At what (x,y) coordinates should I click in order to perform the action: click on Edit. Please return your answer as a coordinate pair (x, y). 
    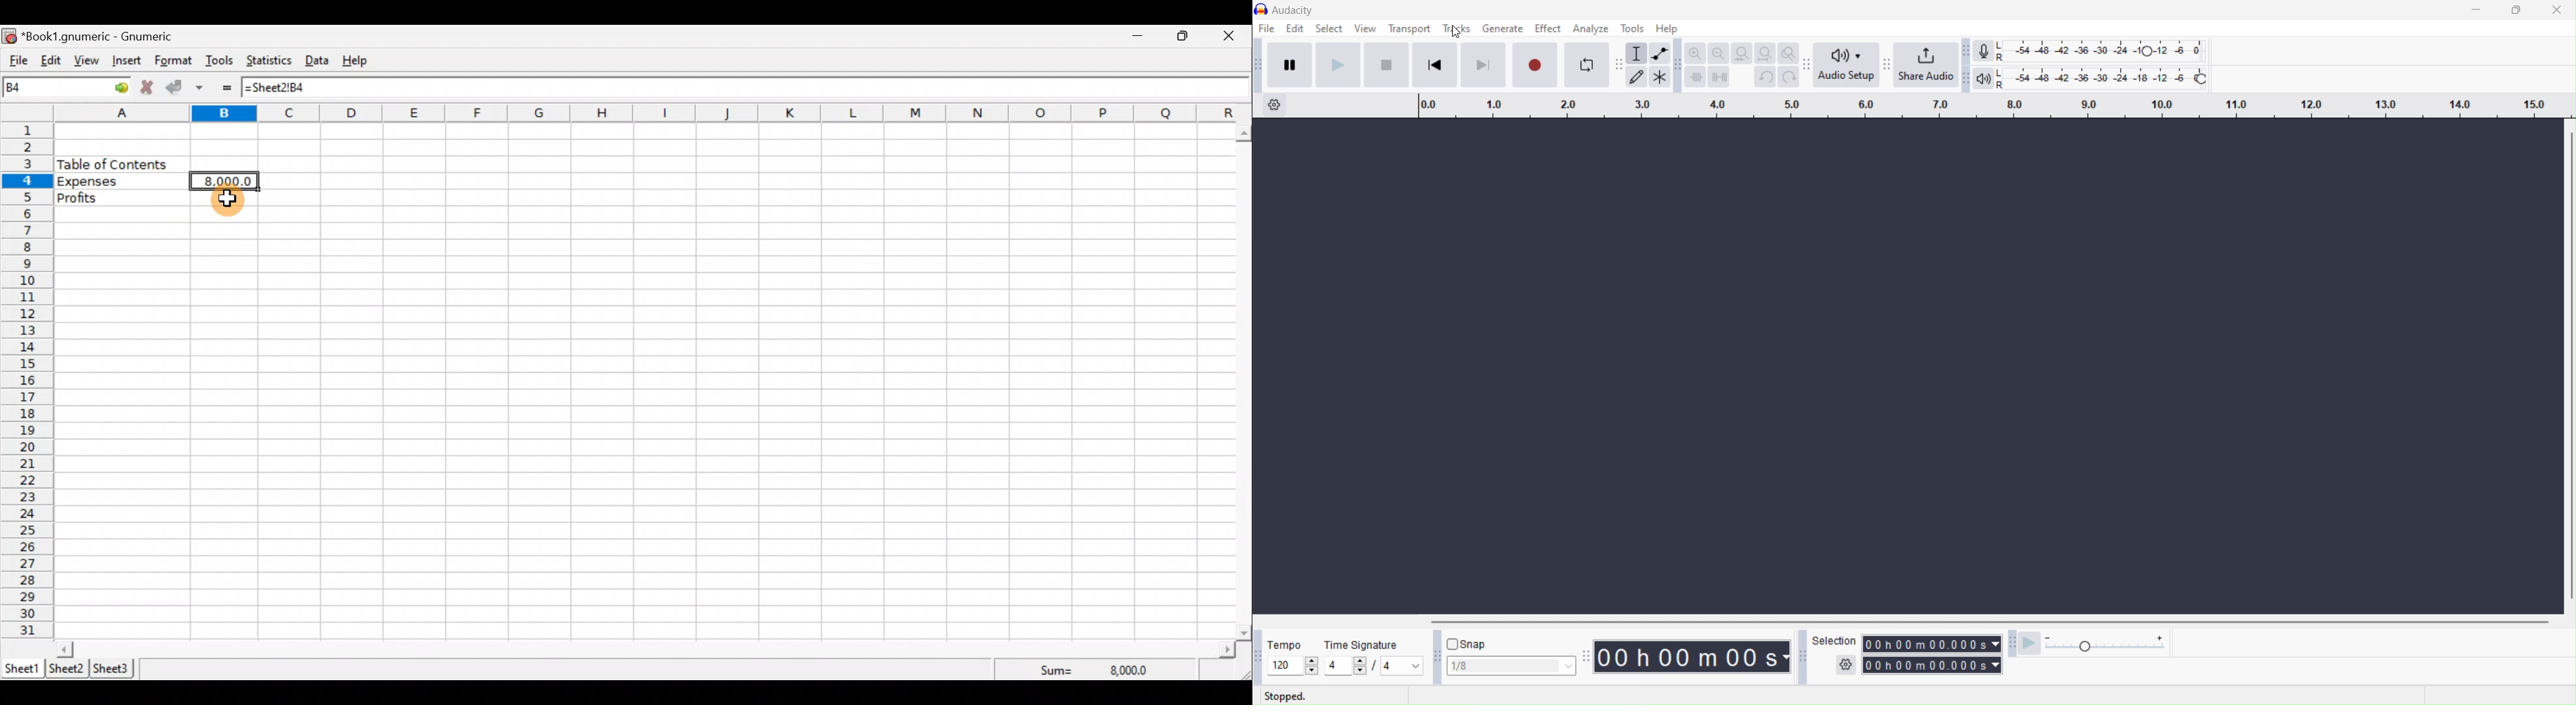
    Looking at the image, I should click on (1297, 28).